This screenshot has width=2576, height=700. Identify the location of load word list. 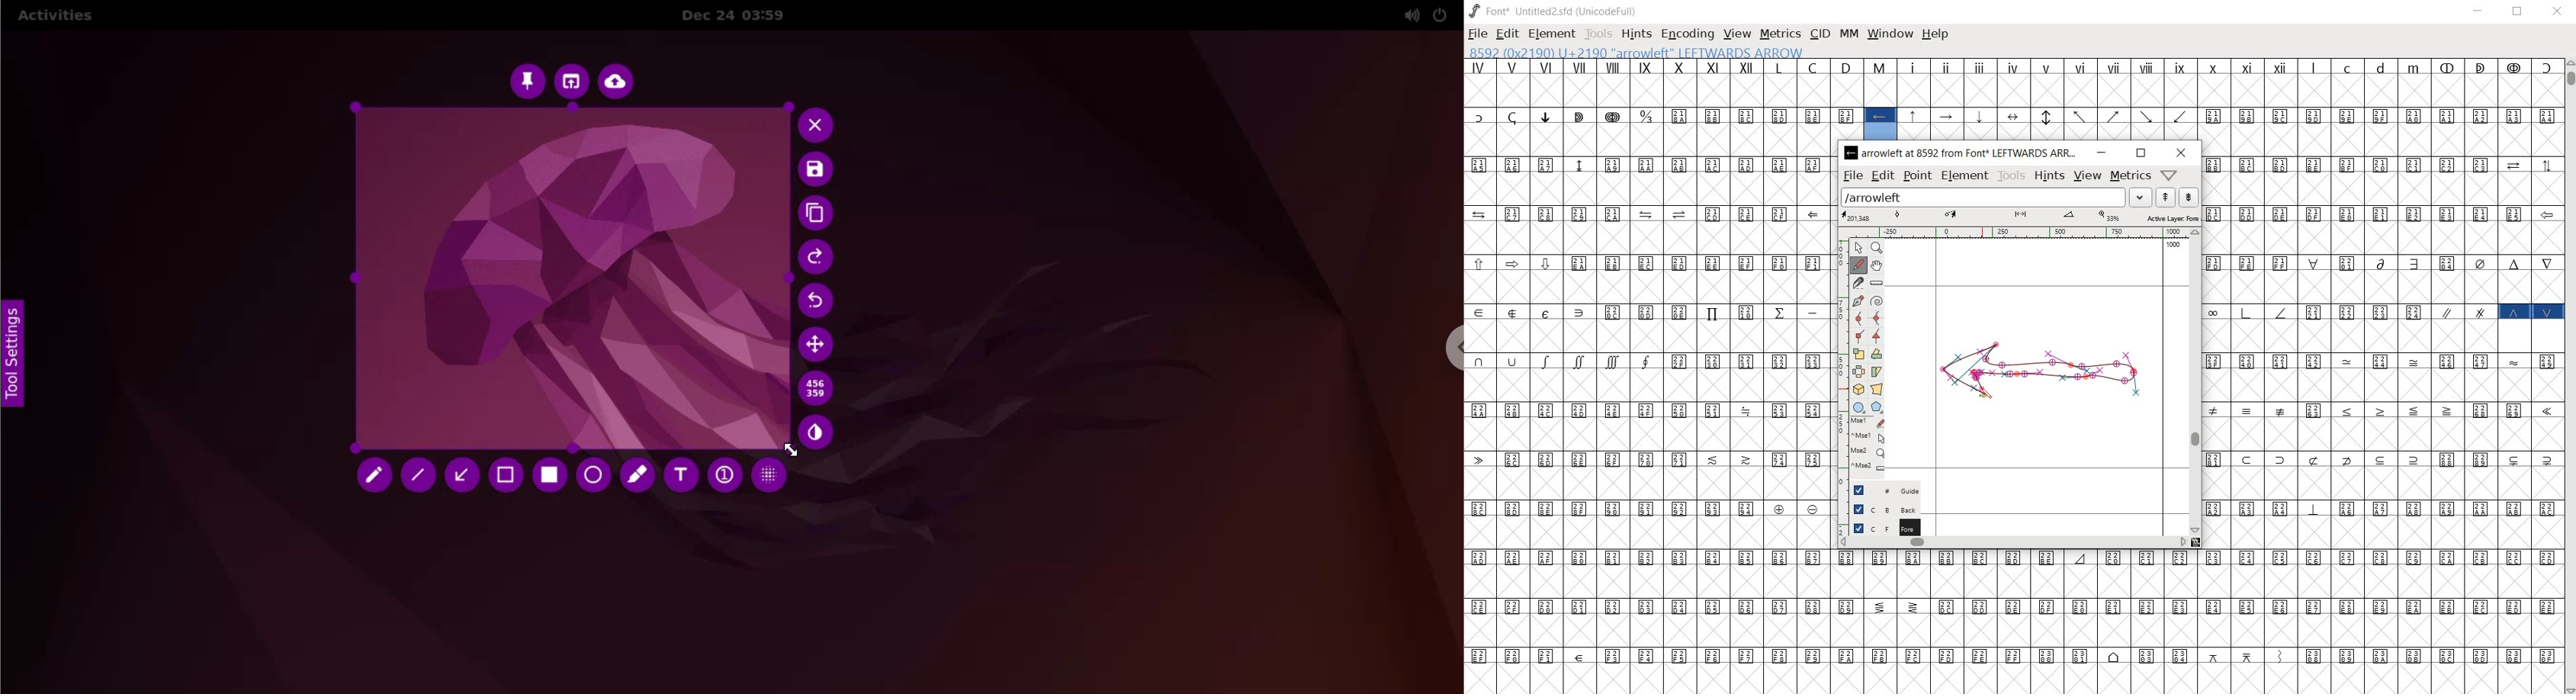
(1997, 196).